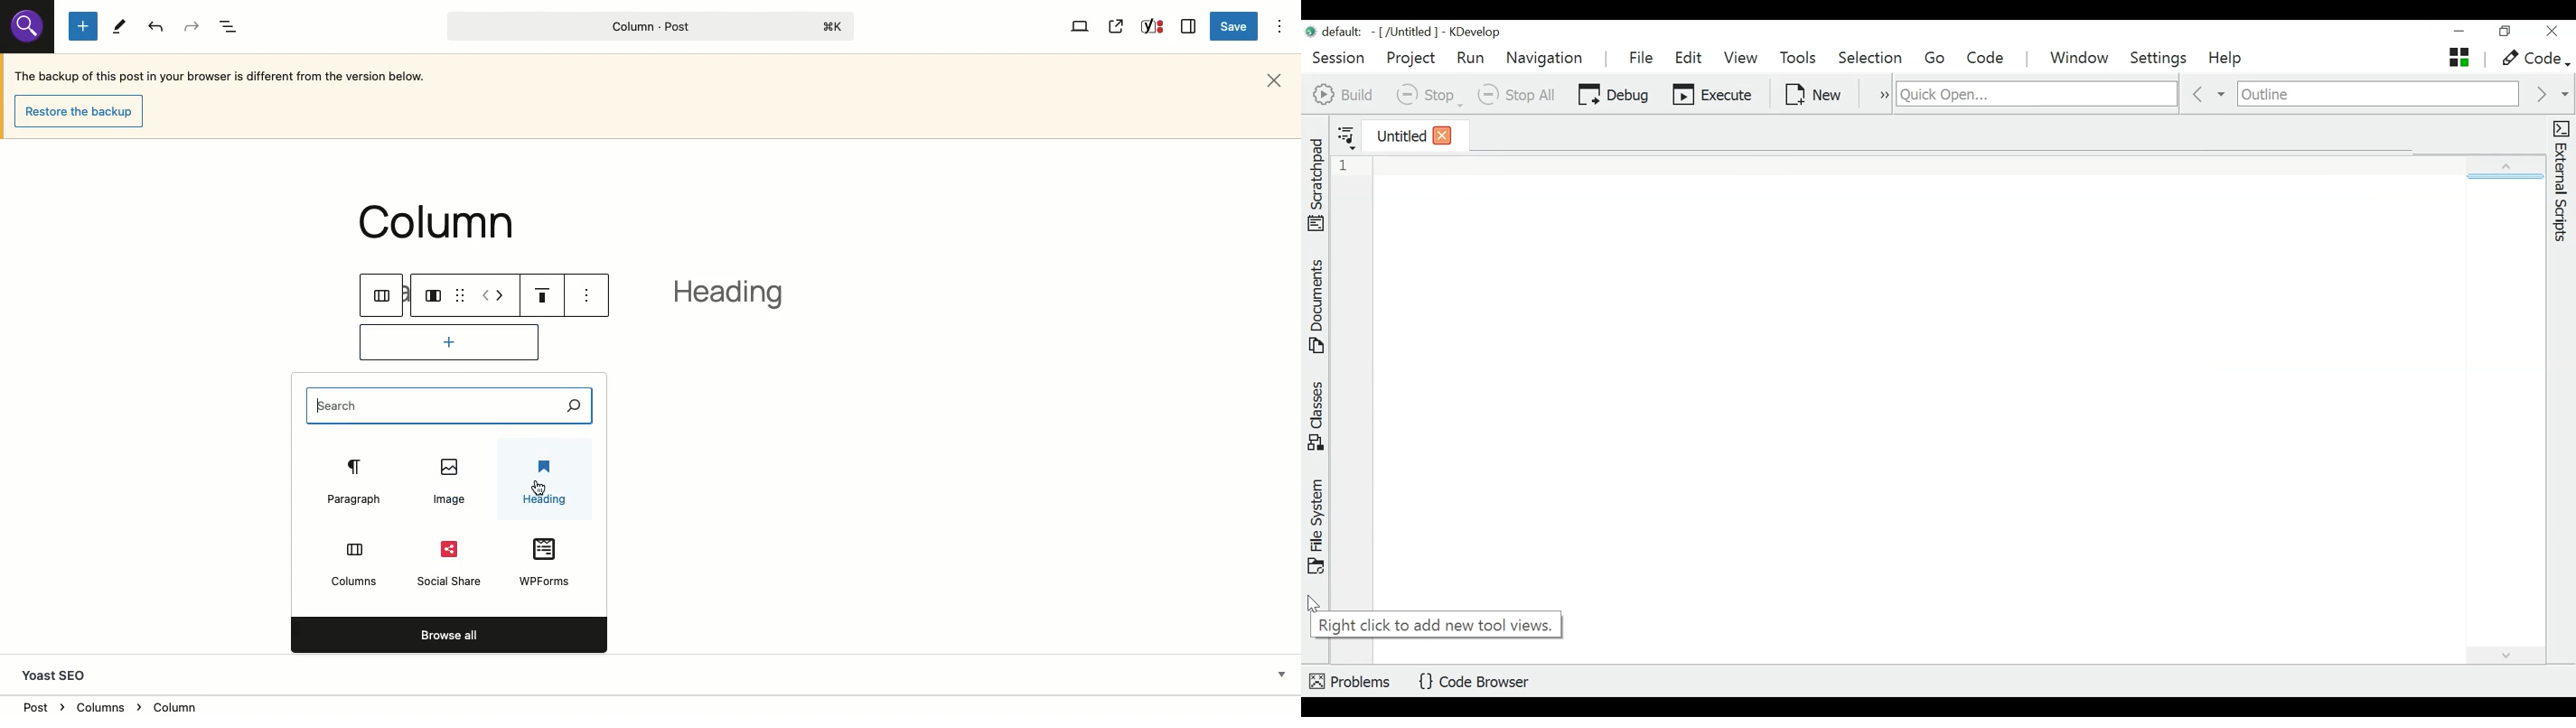 Image resolution: width=2576 pixels, height=728 pixels. I want to click on Tools, so click(119, 27).